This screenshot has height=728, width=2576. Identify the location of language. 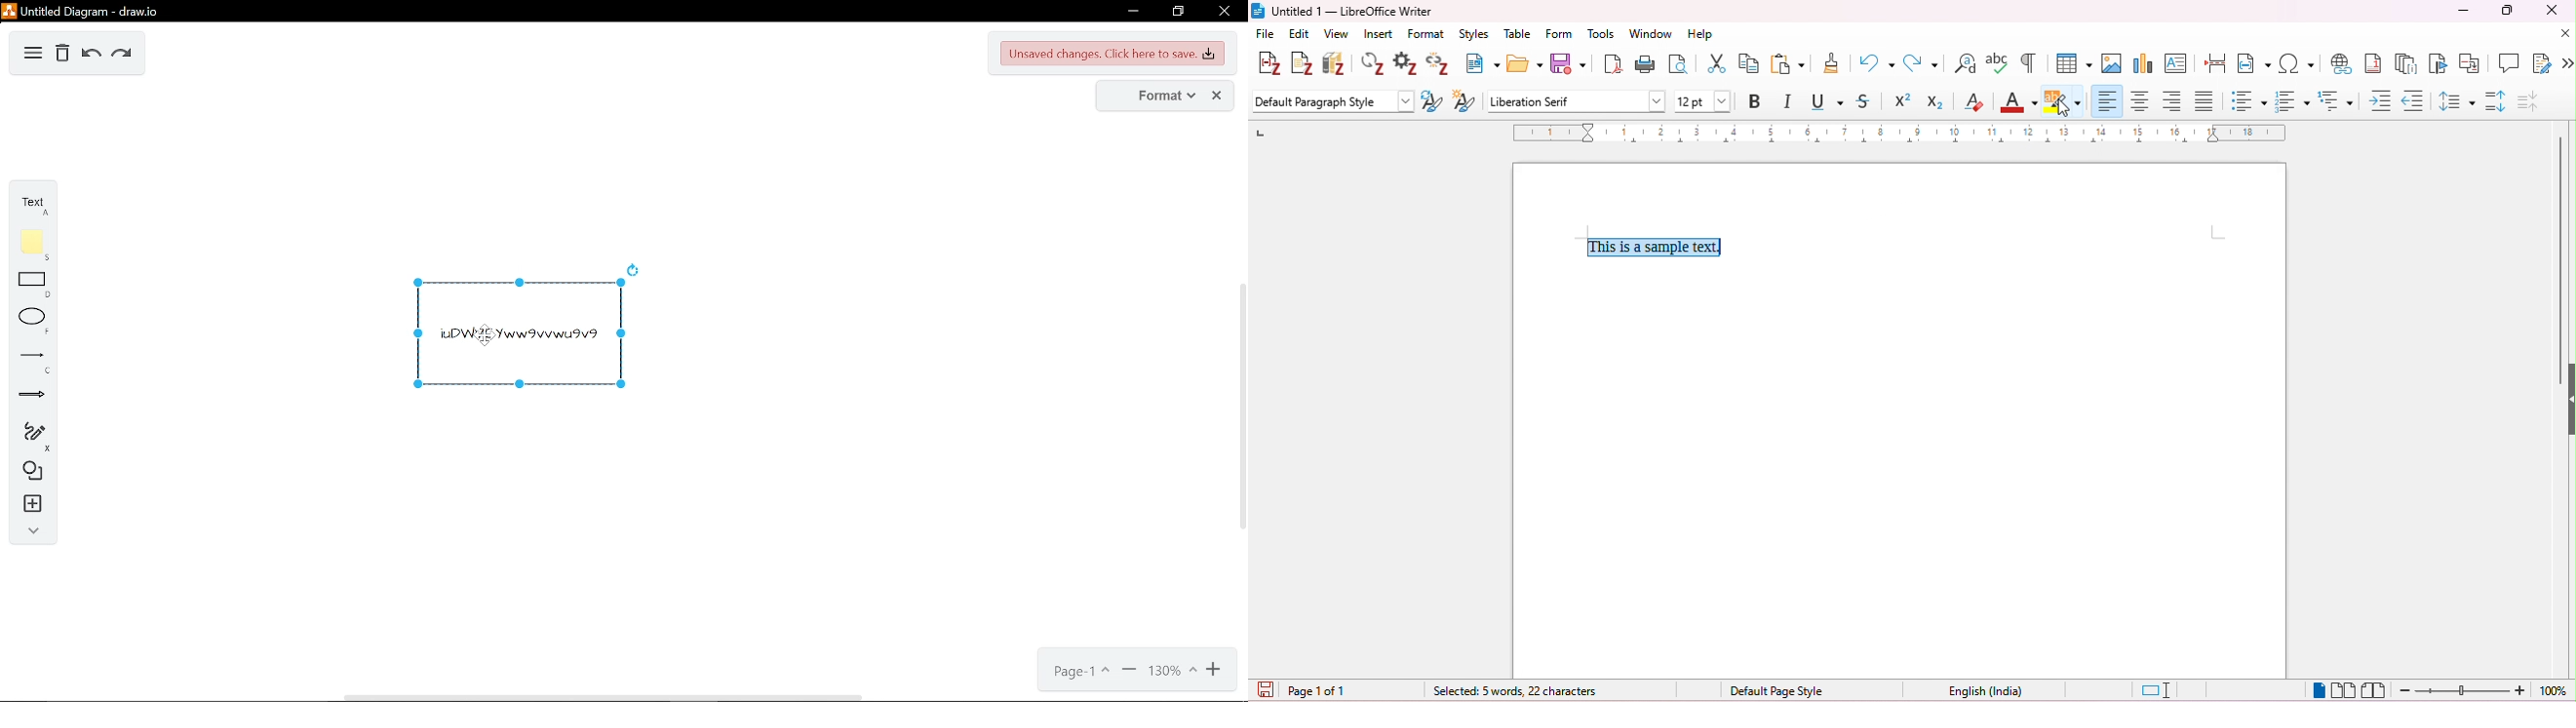
(1985, 691).